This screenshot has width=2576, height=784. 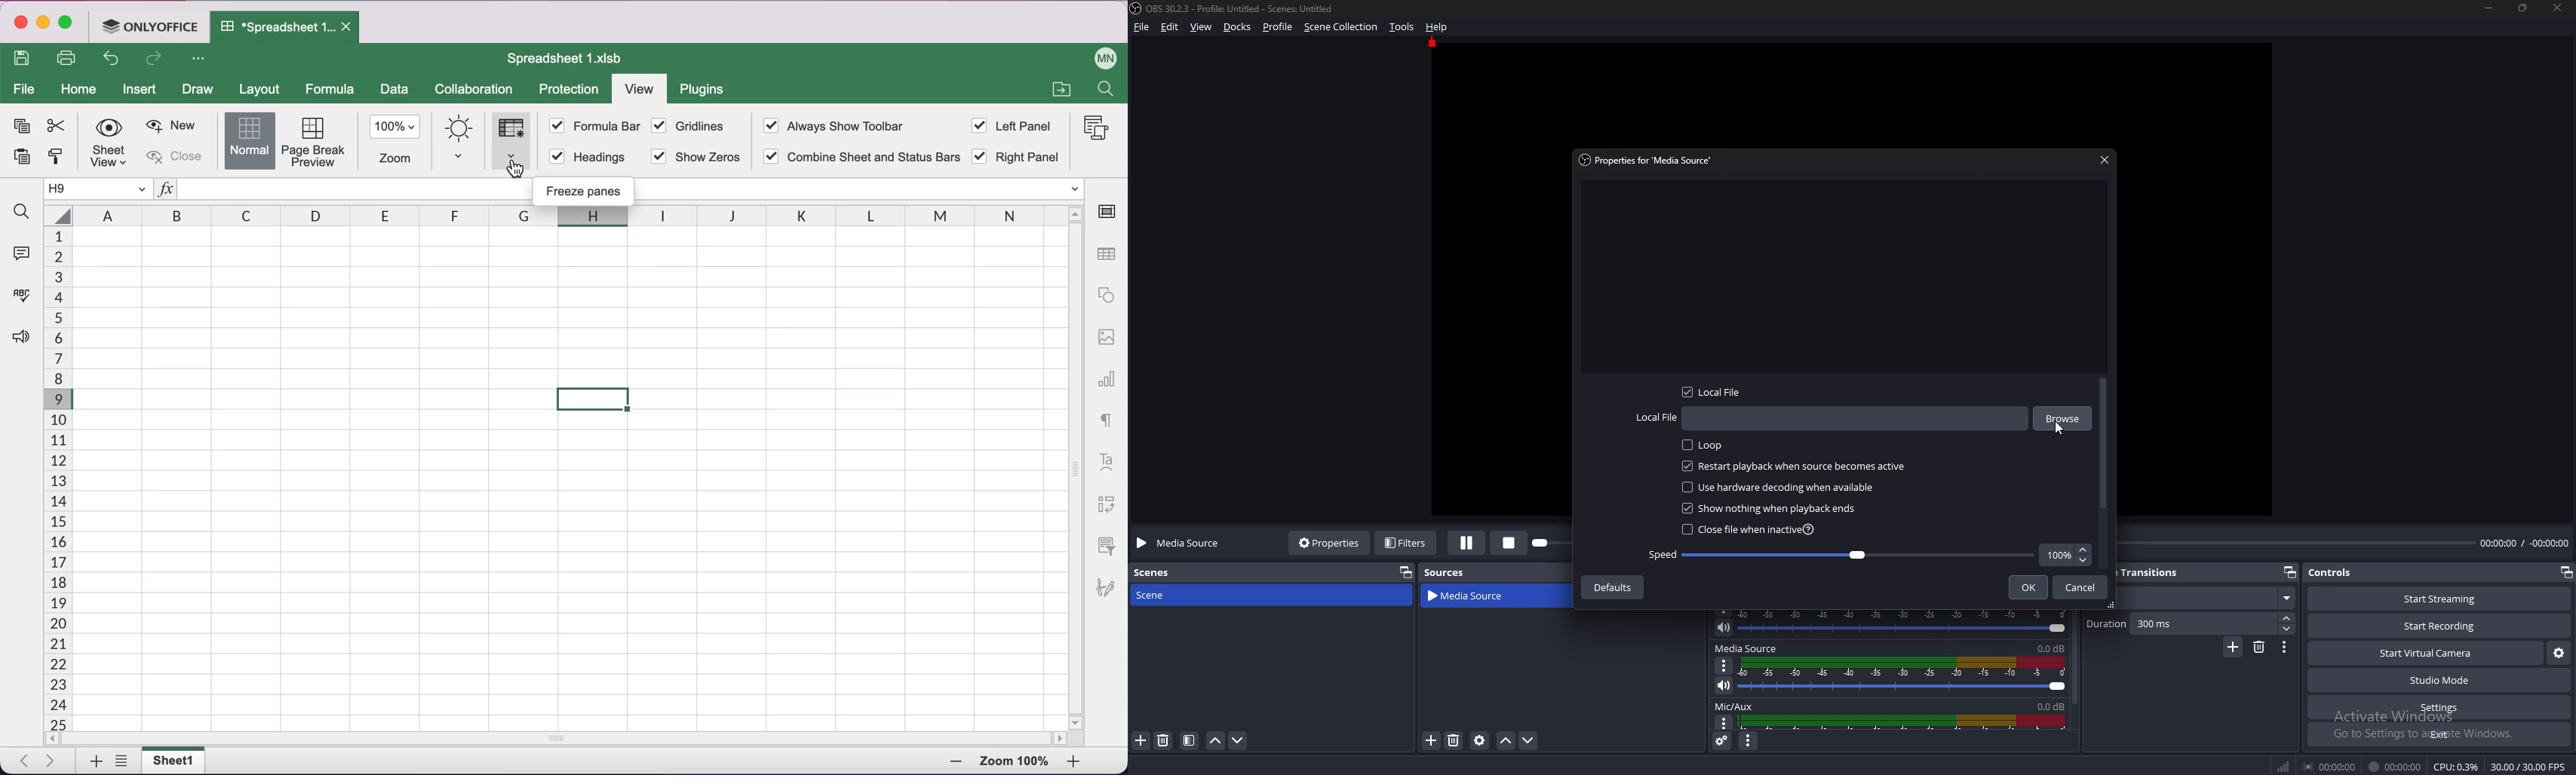 I want to click on ok, so click(x=2031, y=587).